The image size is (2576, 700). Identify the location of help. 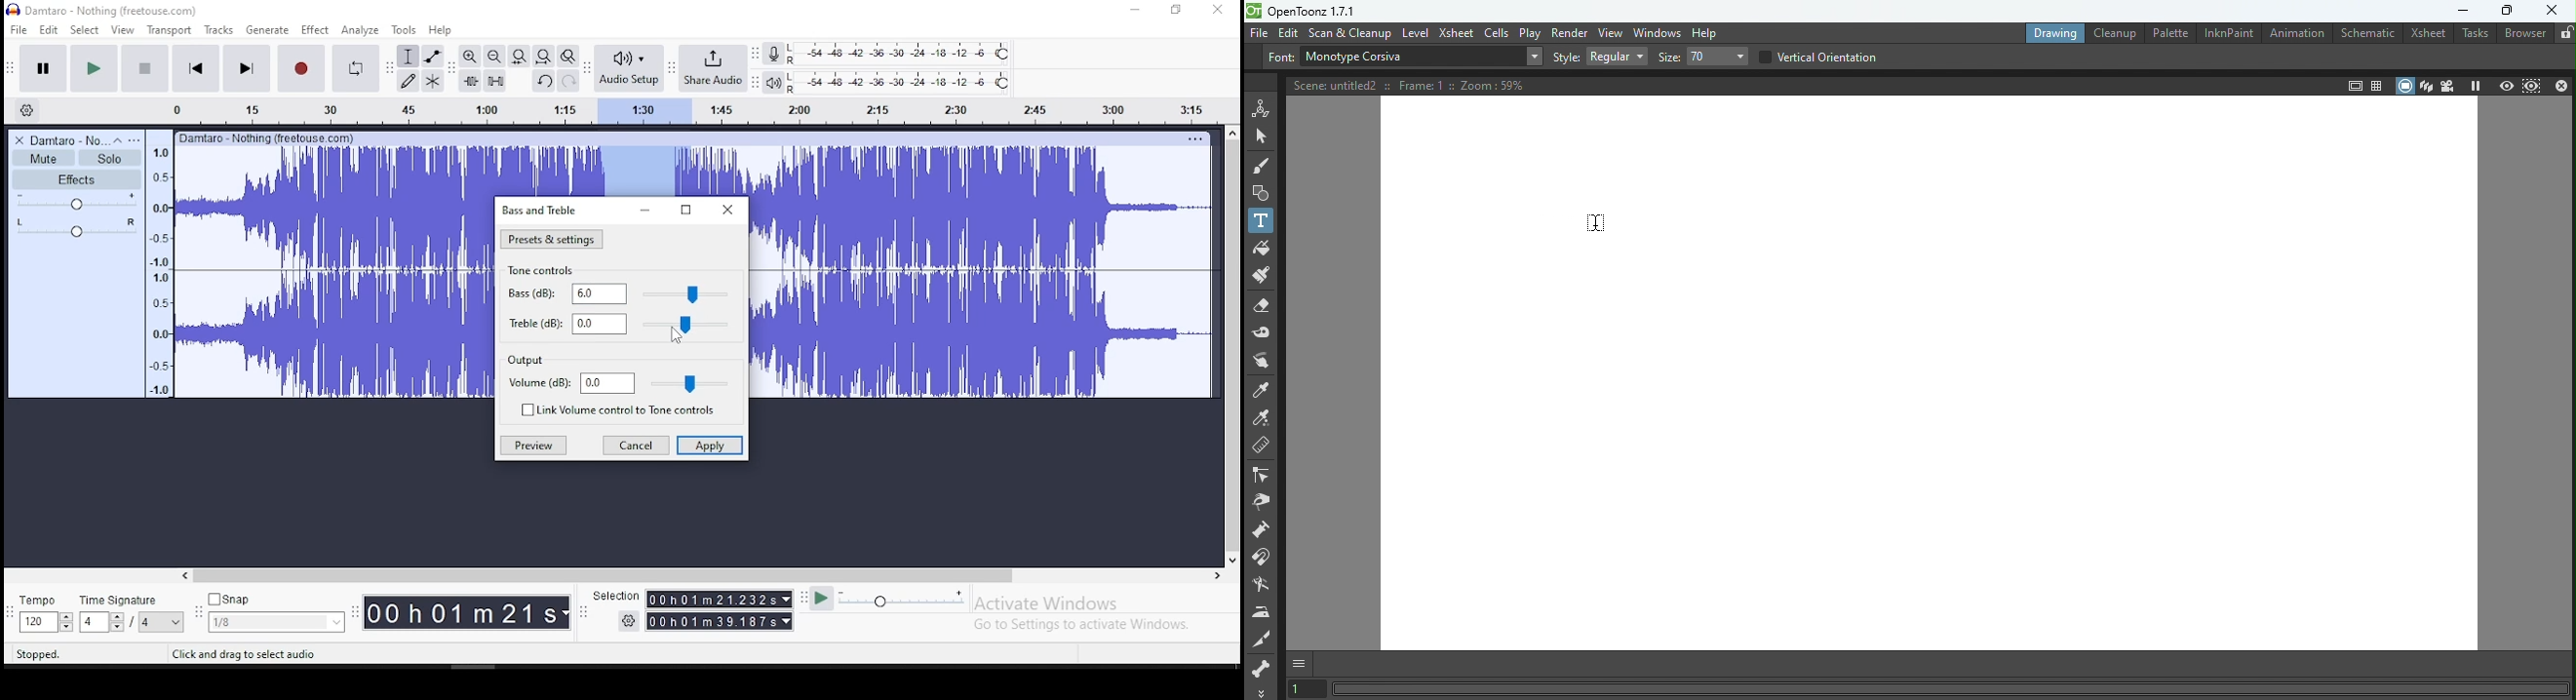
(440, 31).